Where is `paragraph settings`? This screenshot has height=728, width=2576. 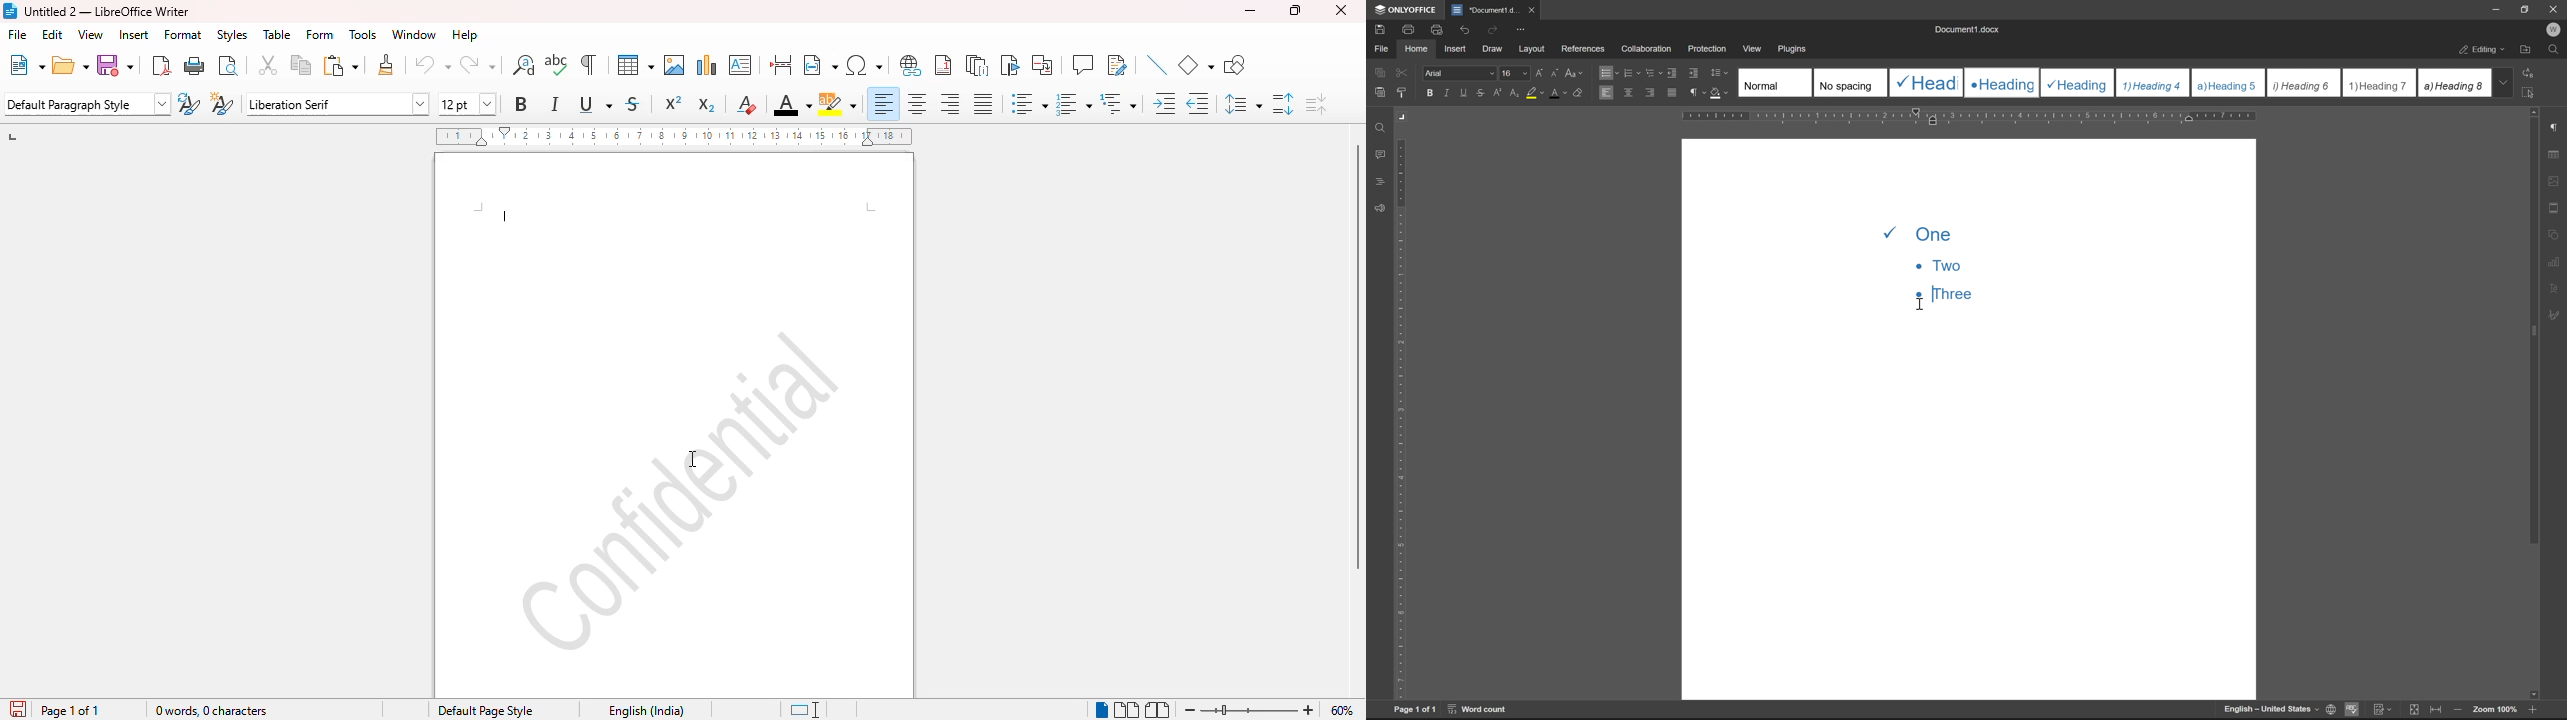 paragraph settings is located at coordinates (2554, 128).